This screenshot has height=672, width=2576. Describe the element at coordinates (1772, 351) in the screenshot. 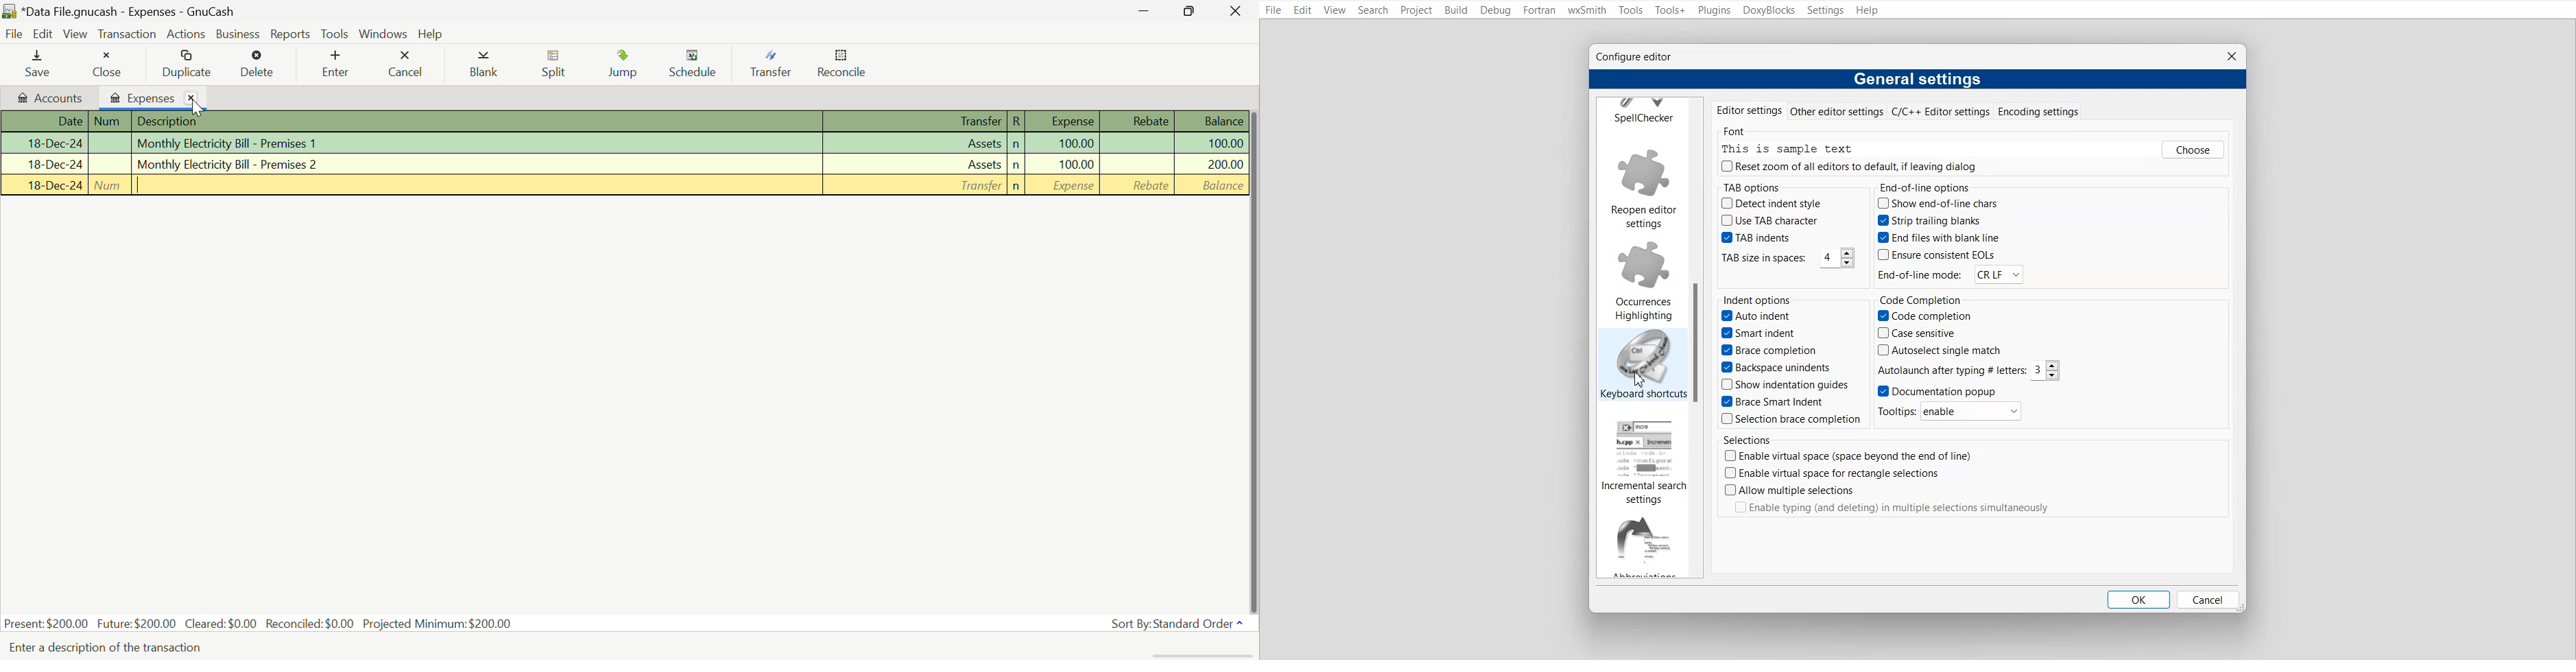

I see `Brace completion` at that location.